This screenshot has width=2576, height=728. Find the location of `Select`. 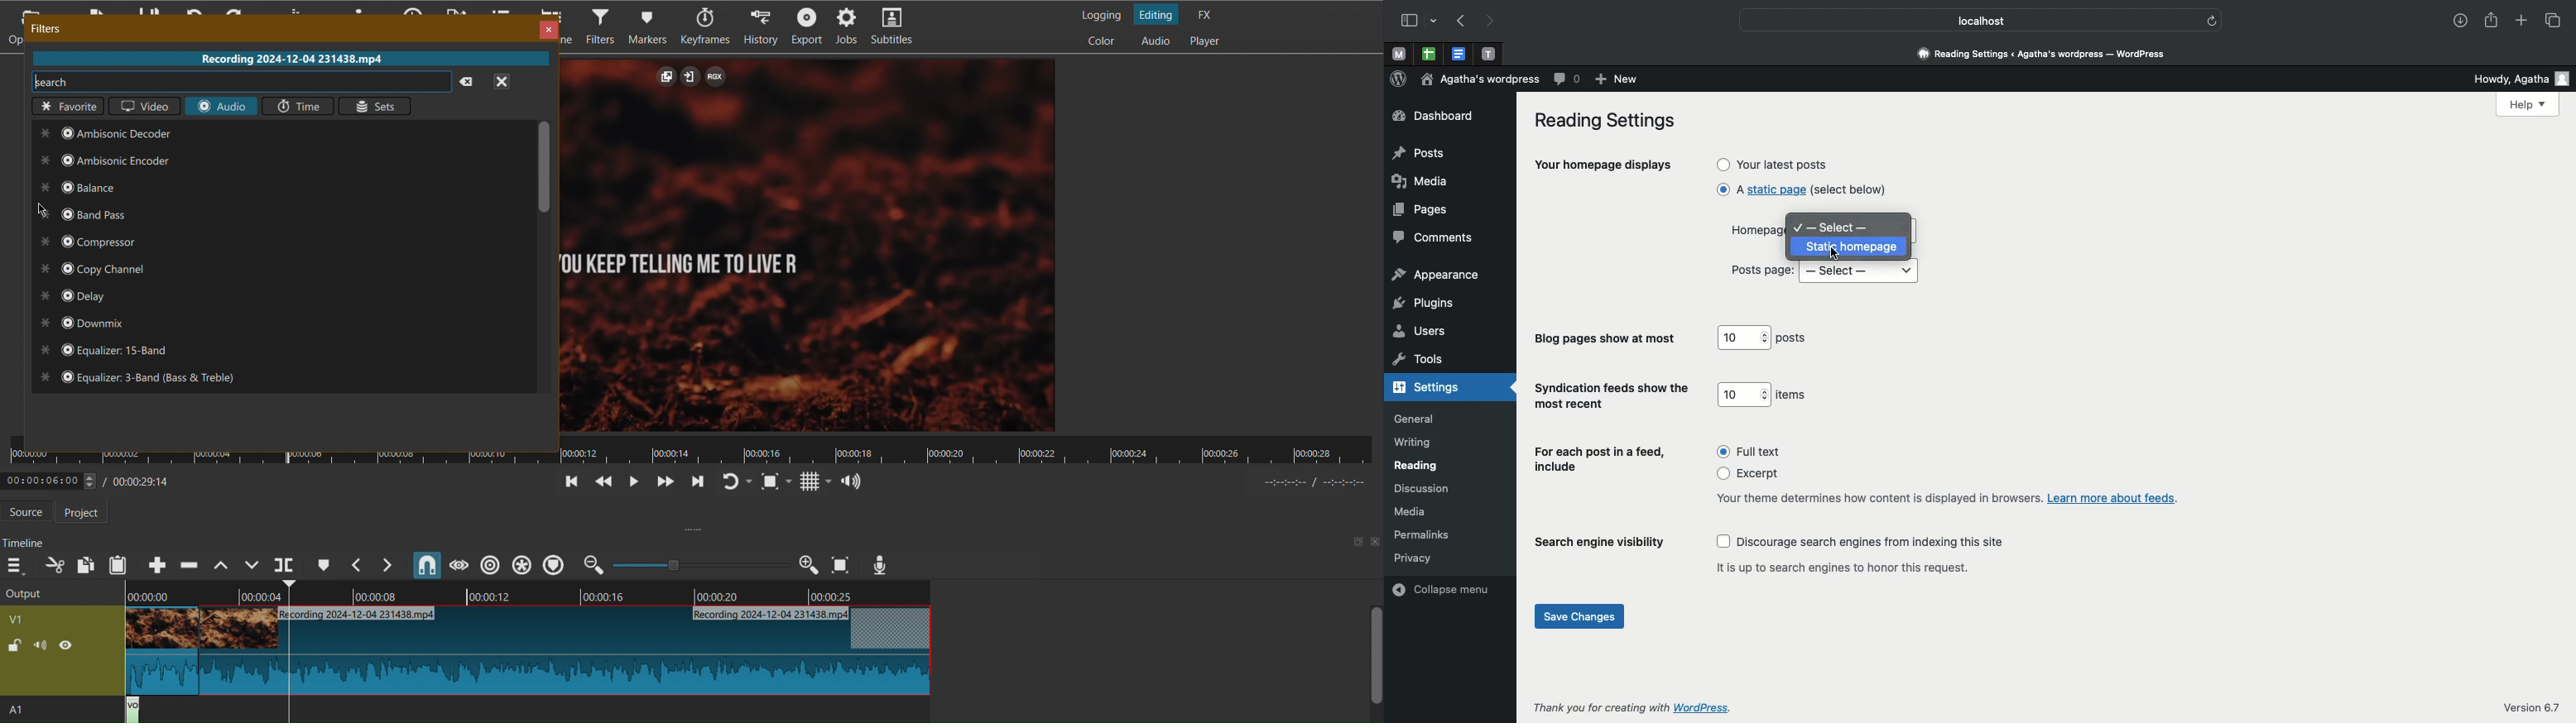

Select is located at coordinates (1859, 274).